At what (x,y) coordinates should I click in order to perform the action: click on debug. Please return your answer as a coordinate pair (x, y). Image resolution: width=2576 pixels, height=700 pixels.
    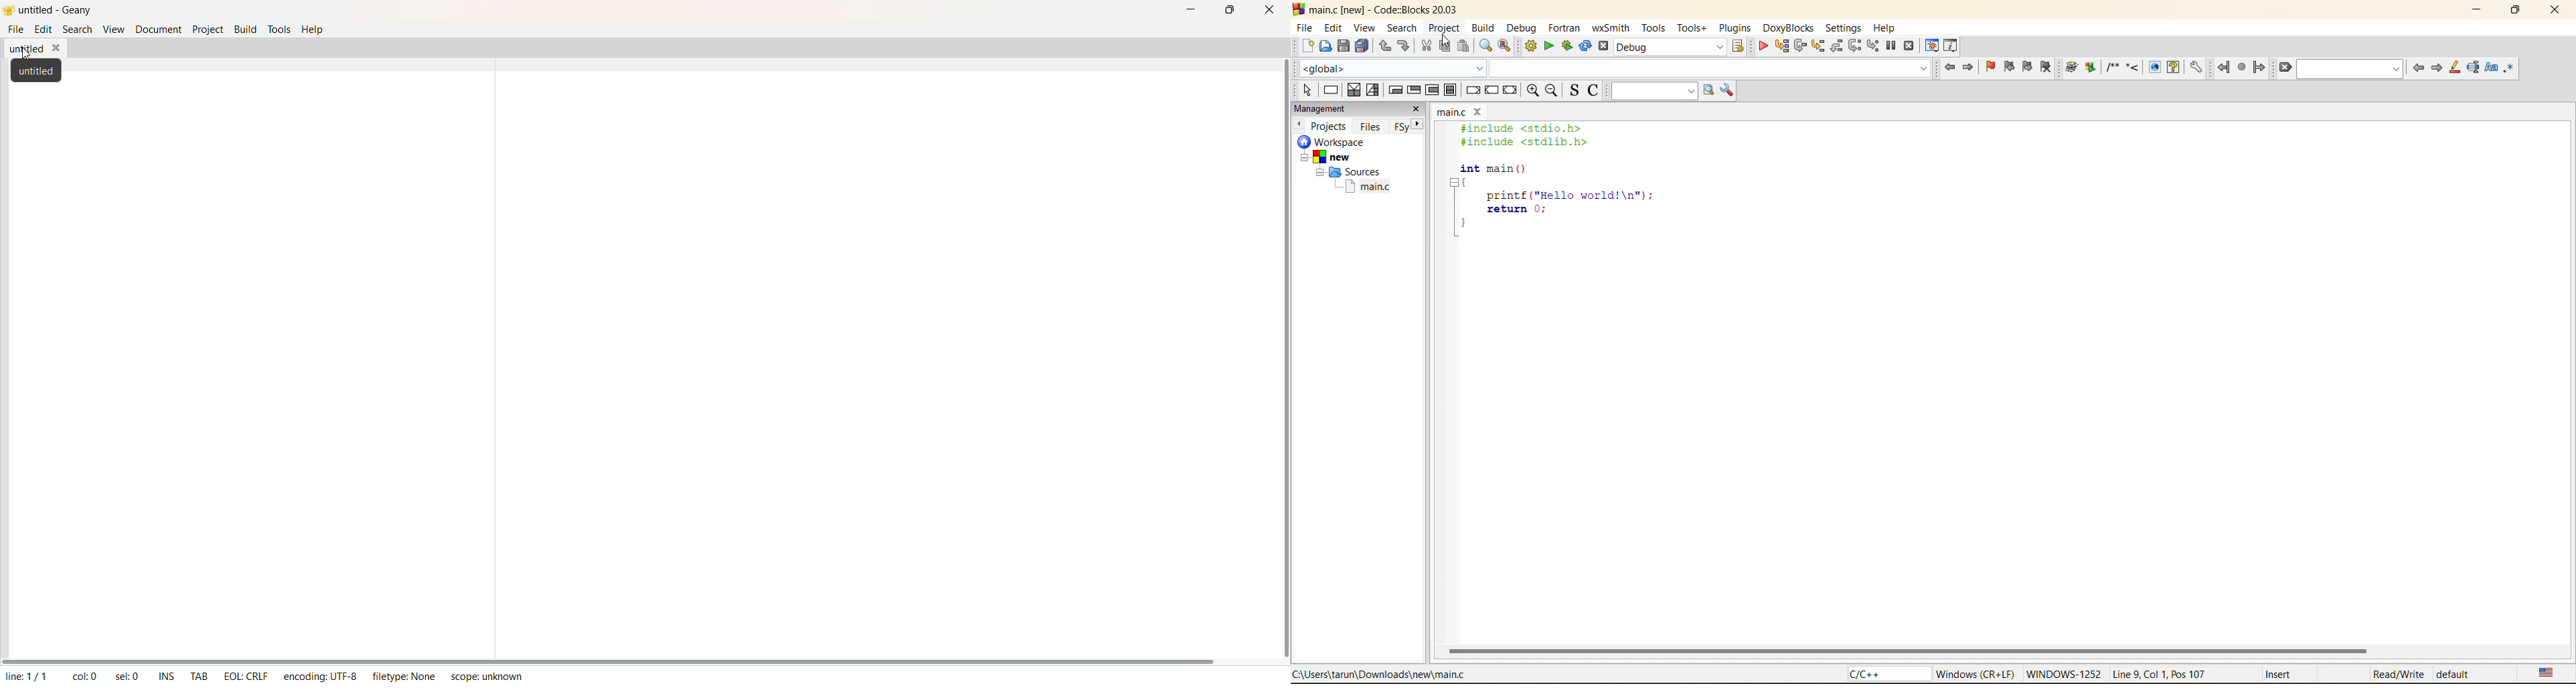
    Looking at the image, I should click on (1761, 46).